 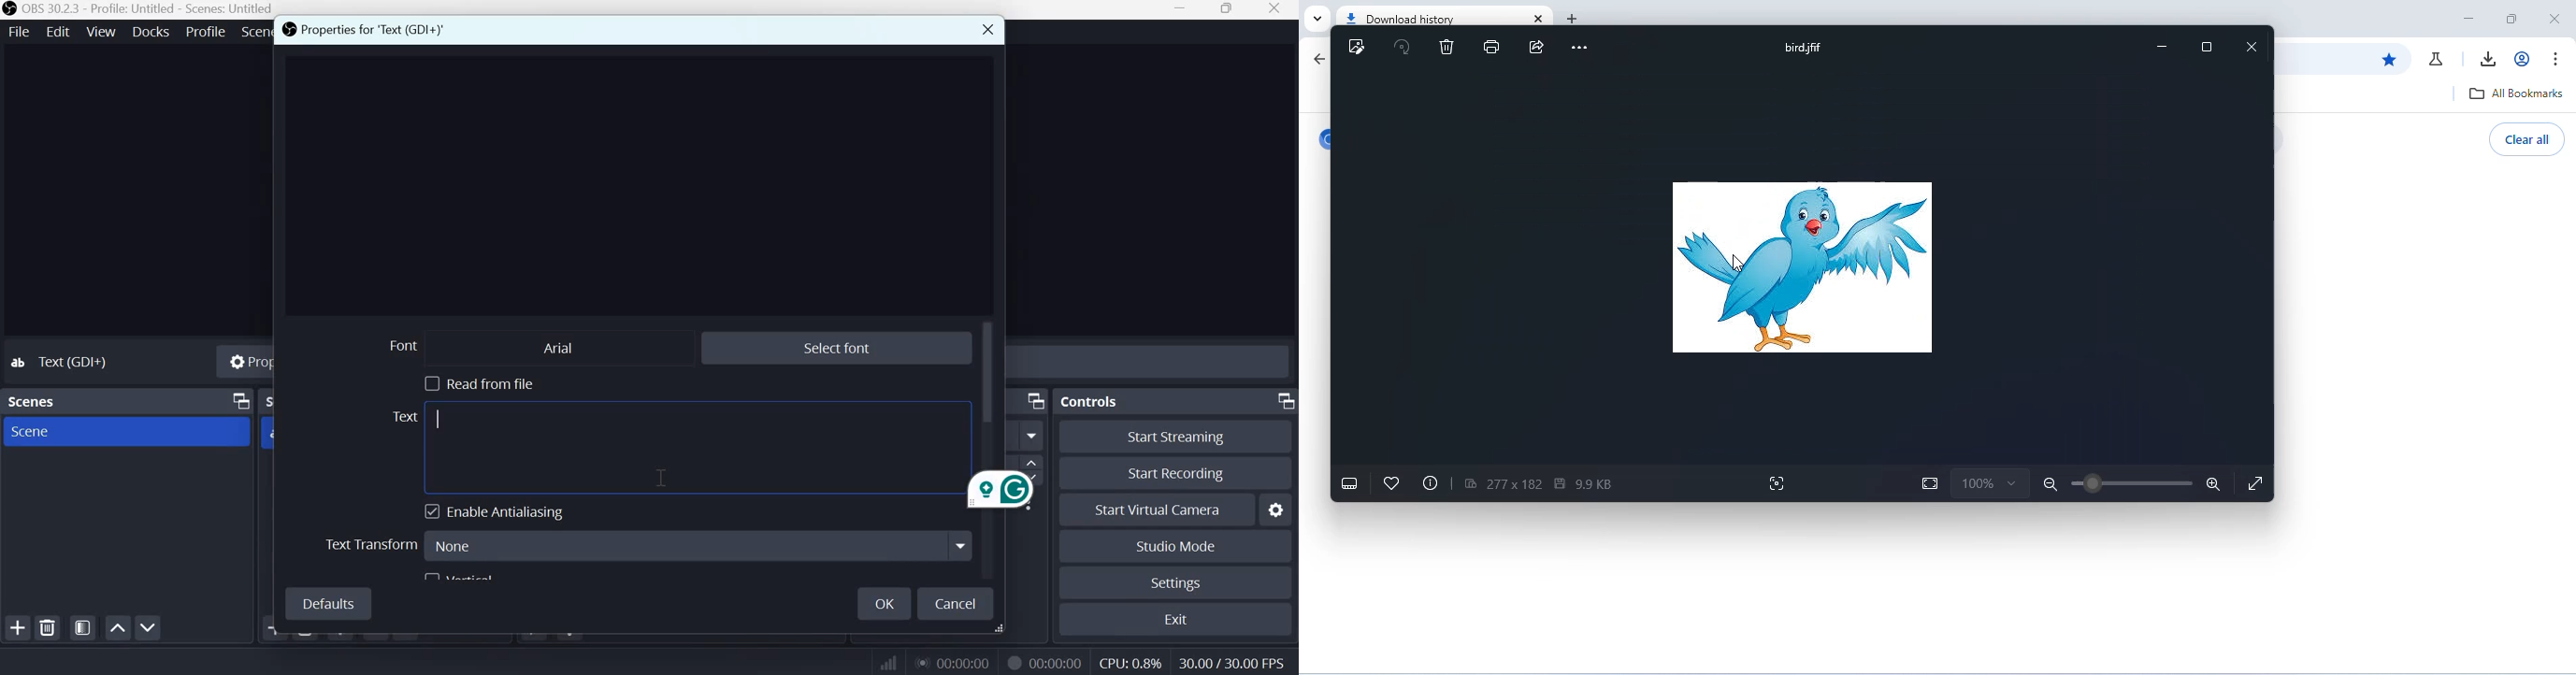 What do you see at coordinates (2389, 60) in the screenshot?
I see `edit bookmark` at bounding box center [2389, 60].